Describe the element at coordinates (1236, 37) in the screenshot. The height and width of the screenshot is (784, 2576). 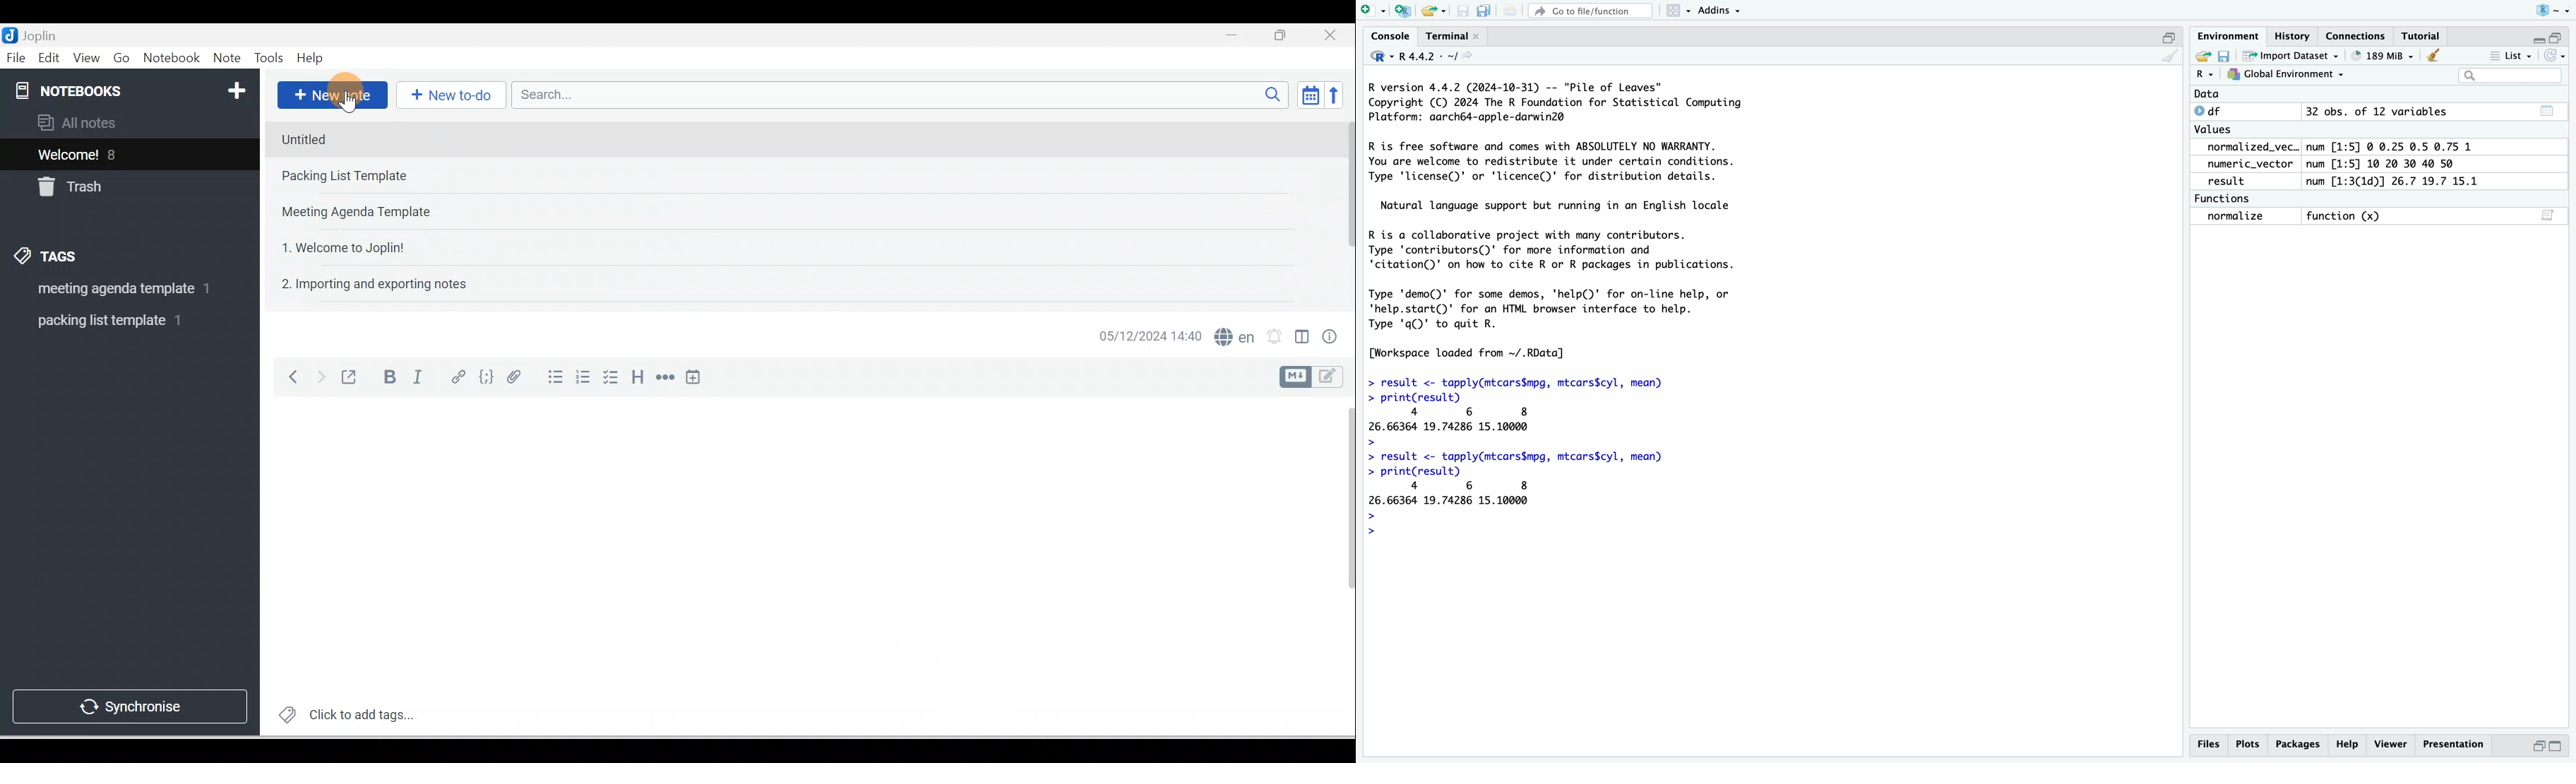
I see `Minimise` at that location.